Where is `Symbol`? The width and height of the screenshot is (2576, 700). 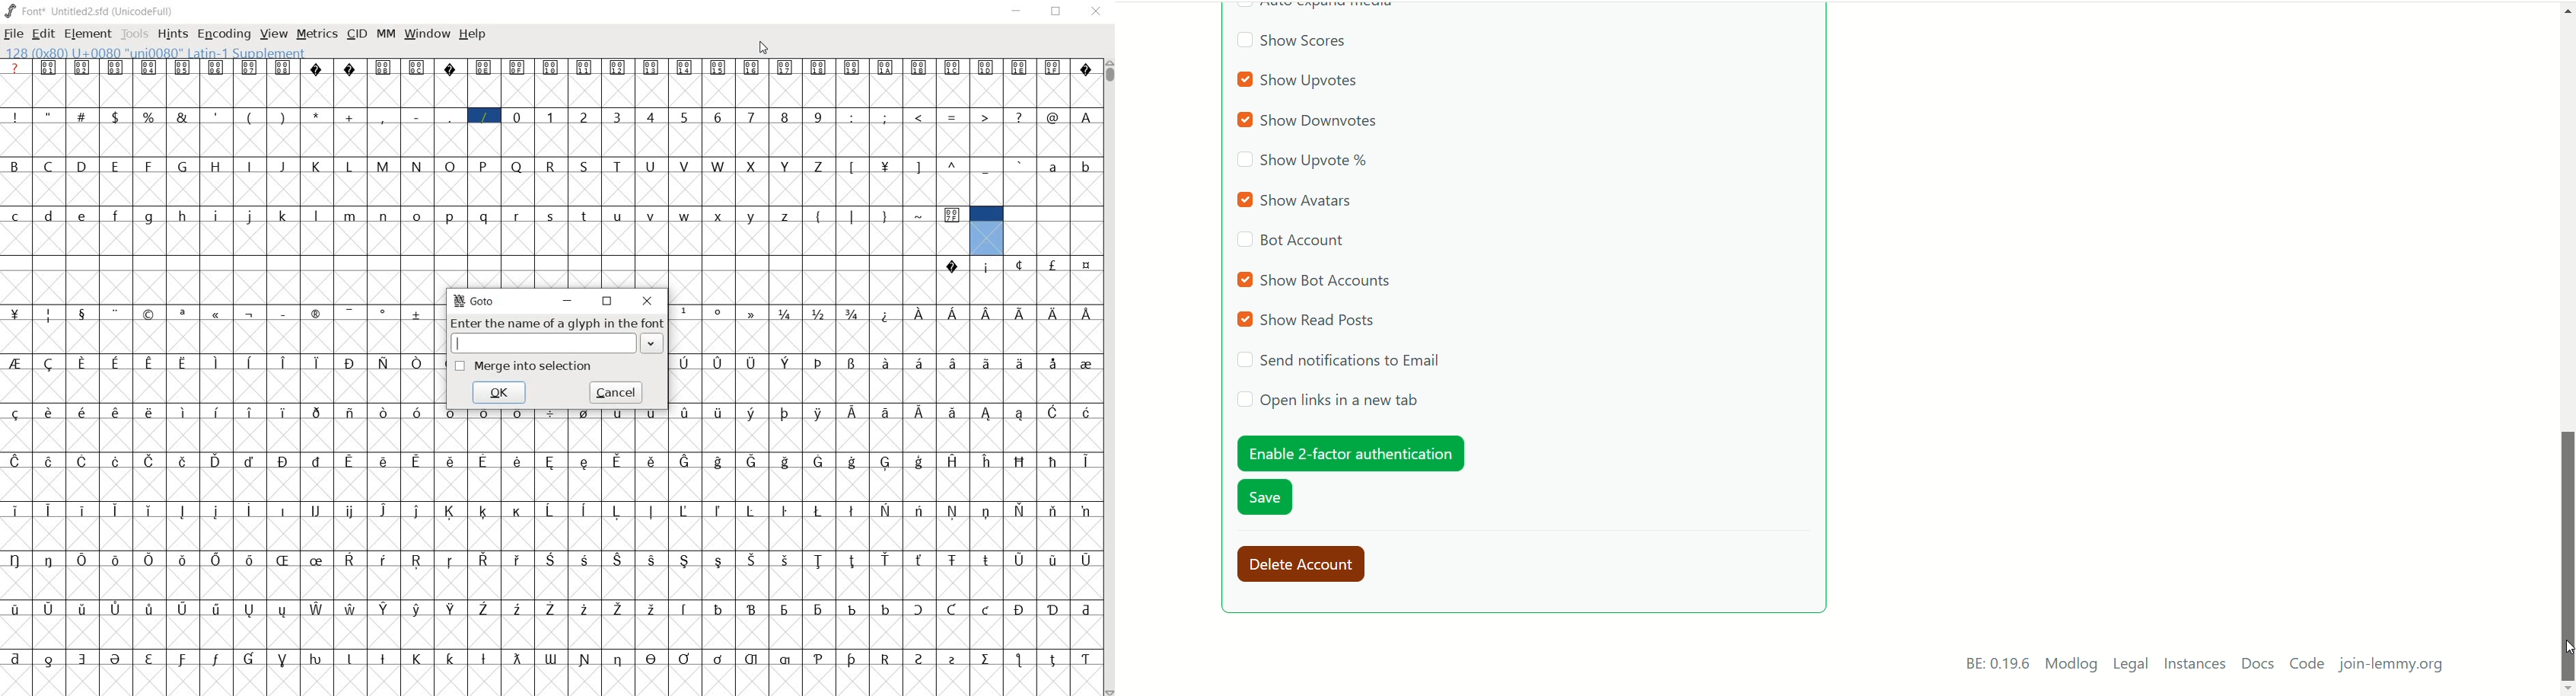
Symbol is located at coordinates (1052, 66).